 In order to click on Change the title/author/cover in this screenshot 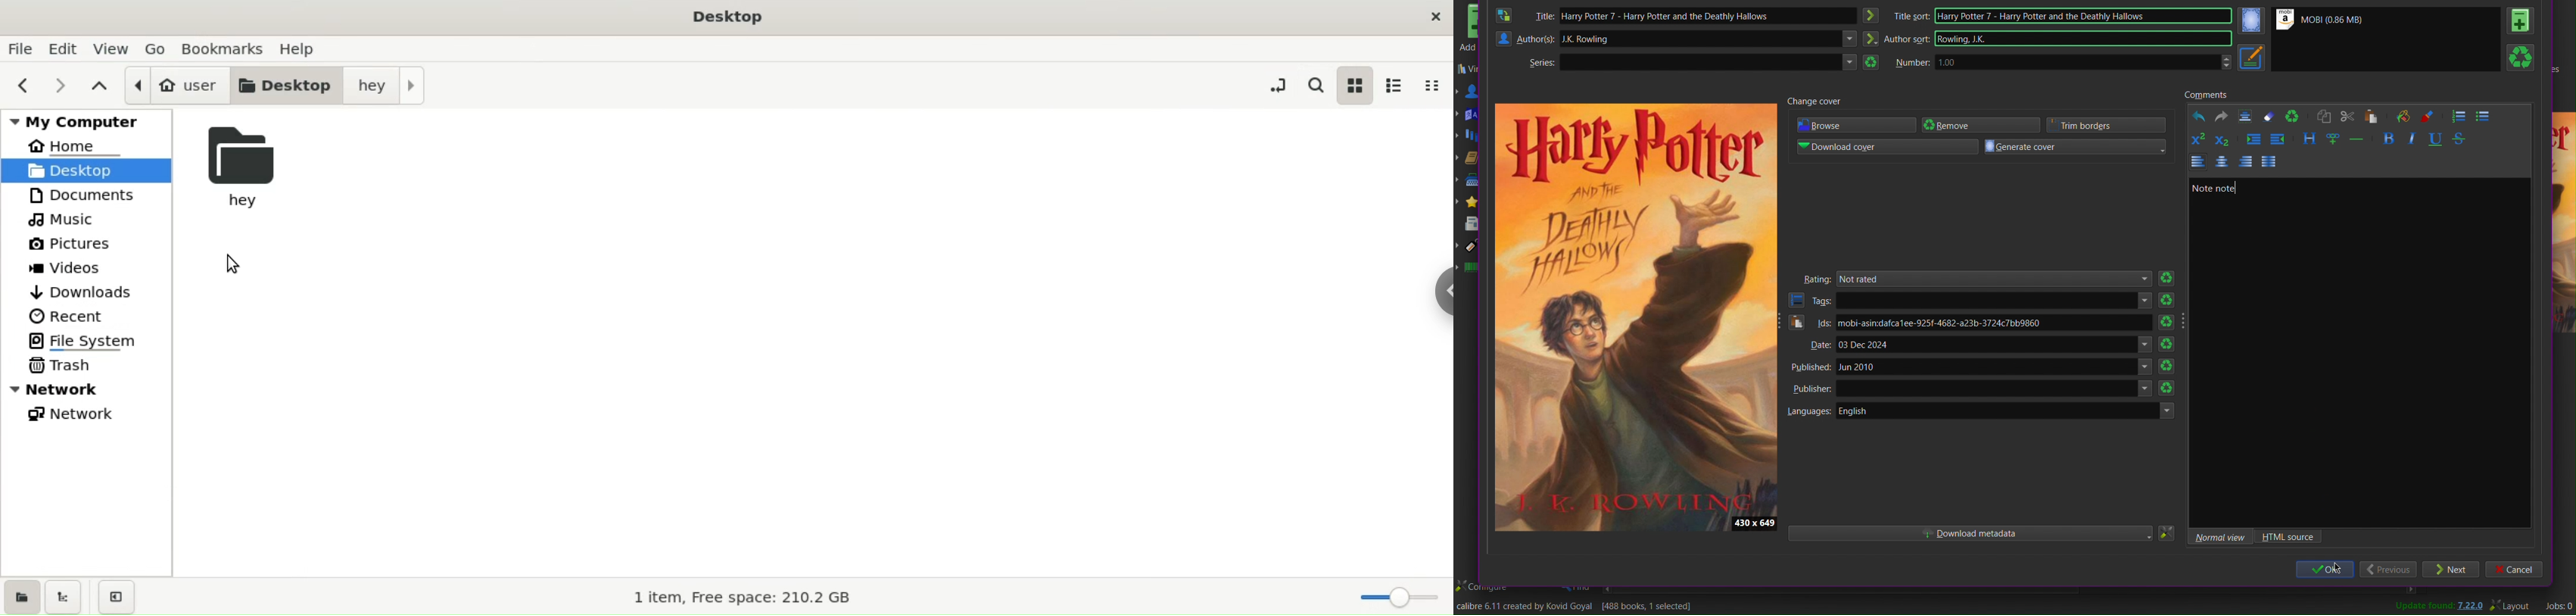, I will do `click(1580, 606)`.